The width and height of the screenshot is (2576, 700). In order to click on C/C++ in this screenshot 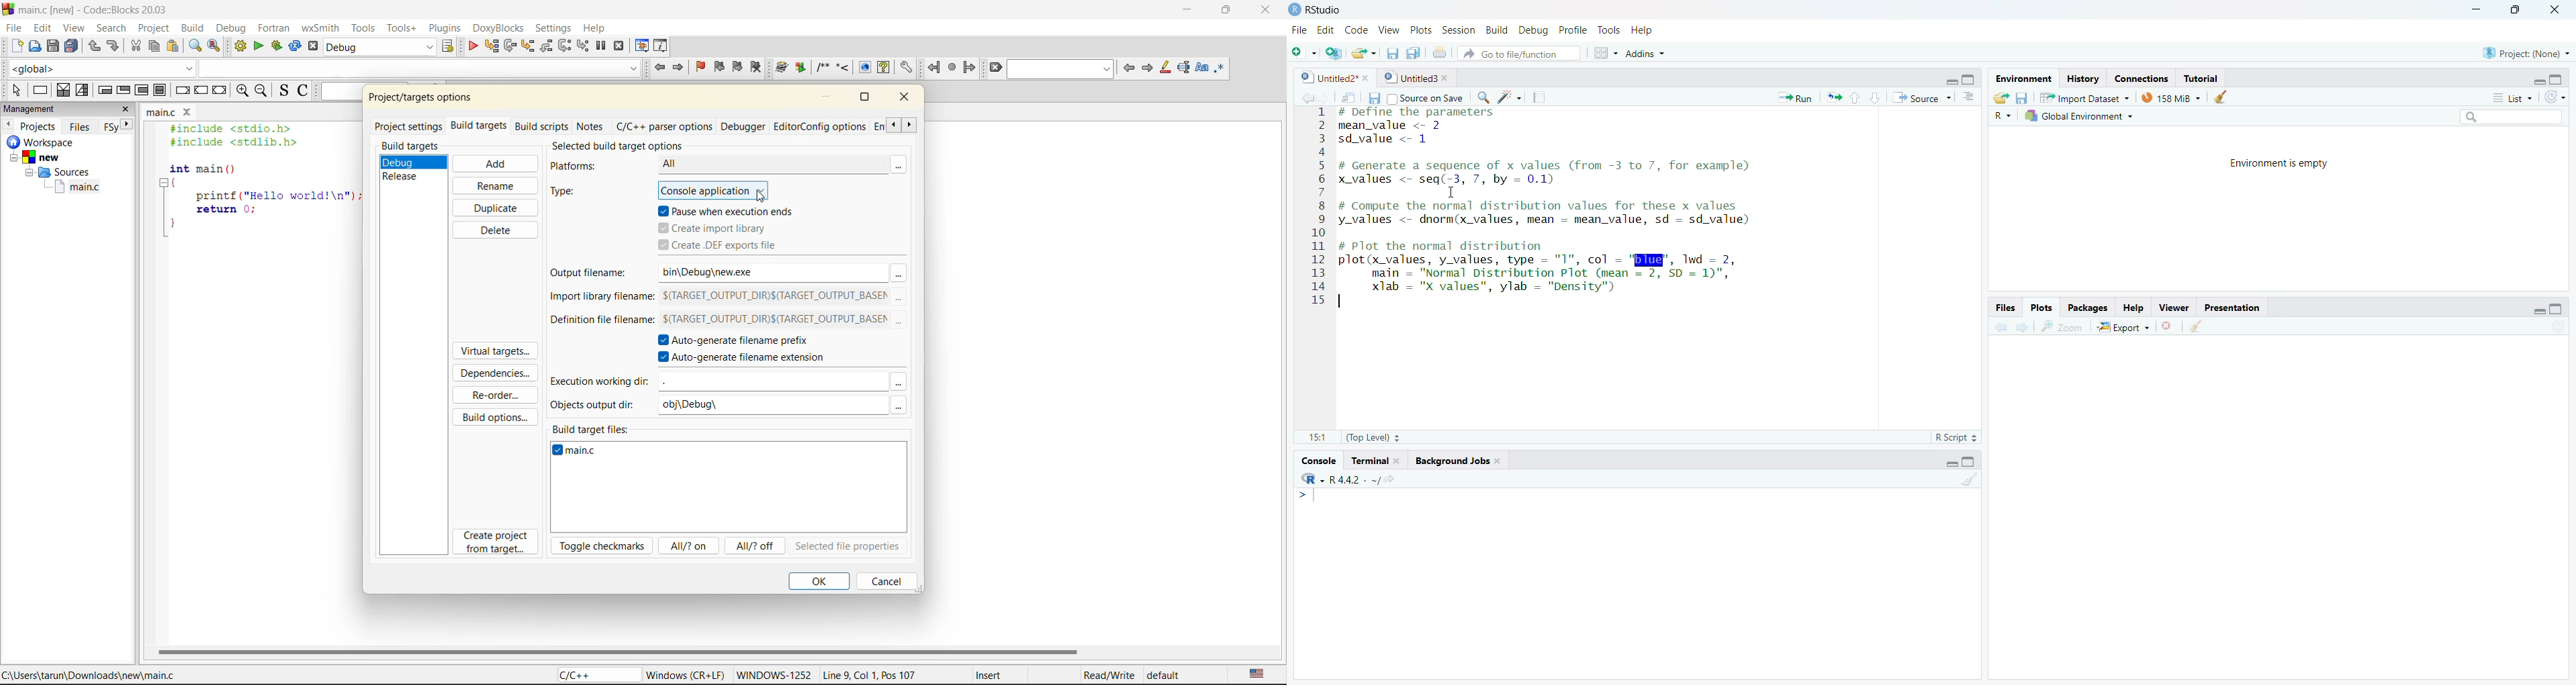, I will do `click(594, 674)`.